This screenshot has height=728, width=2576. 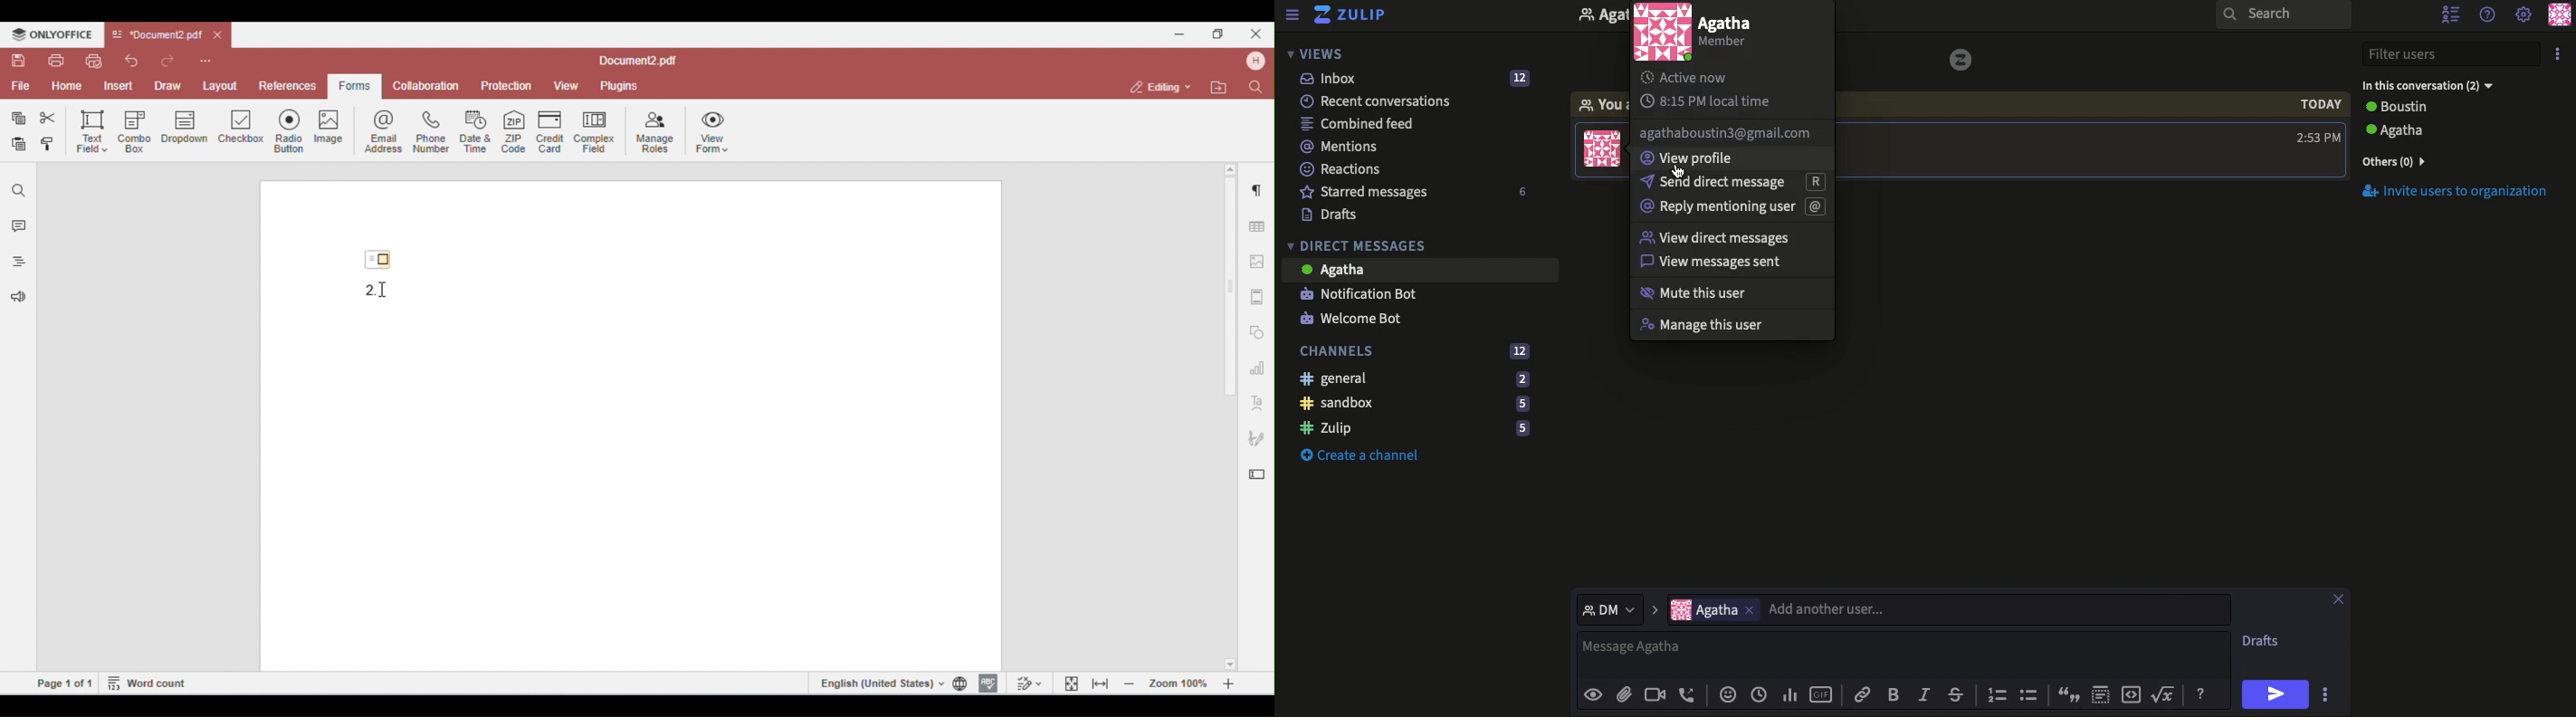 I want to click on Preview, so click(x=1591, y=693).